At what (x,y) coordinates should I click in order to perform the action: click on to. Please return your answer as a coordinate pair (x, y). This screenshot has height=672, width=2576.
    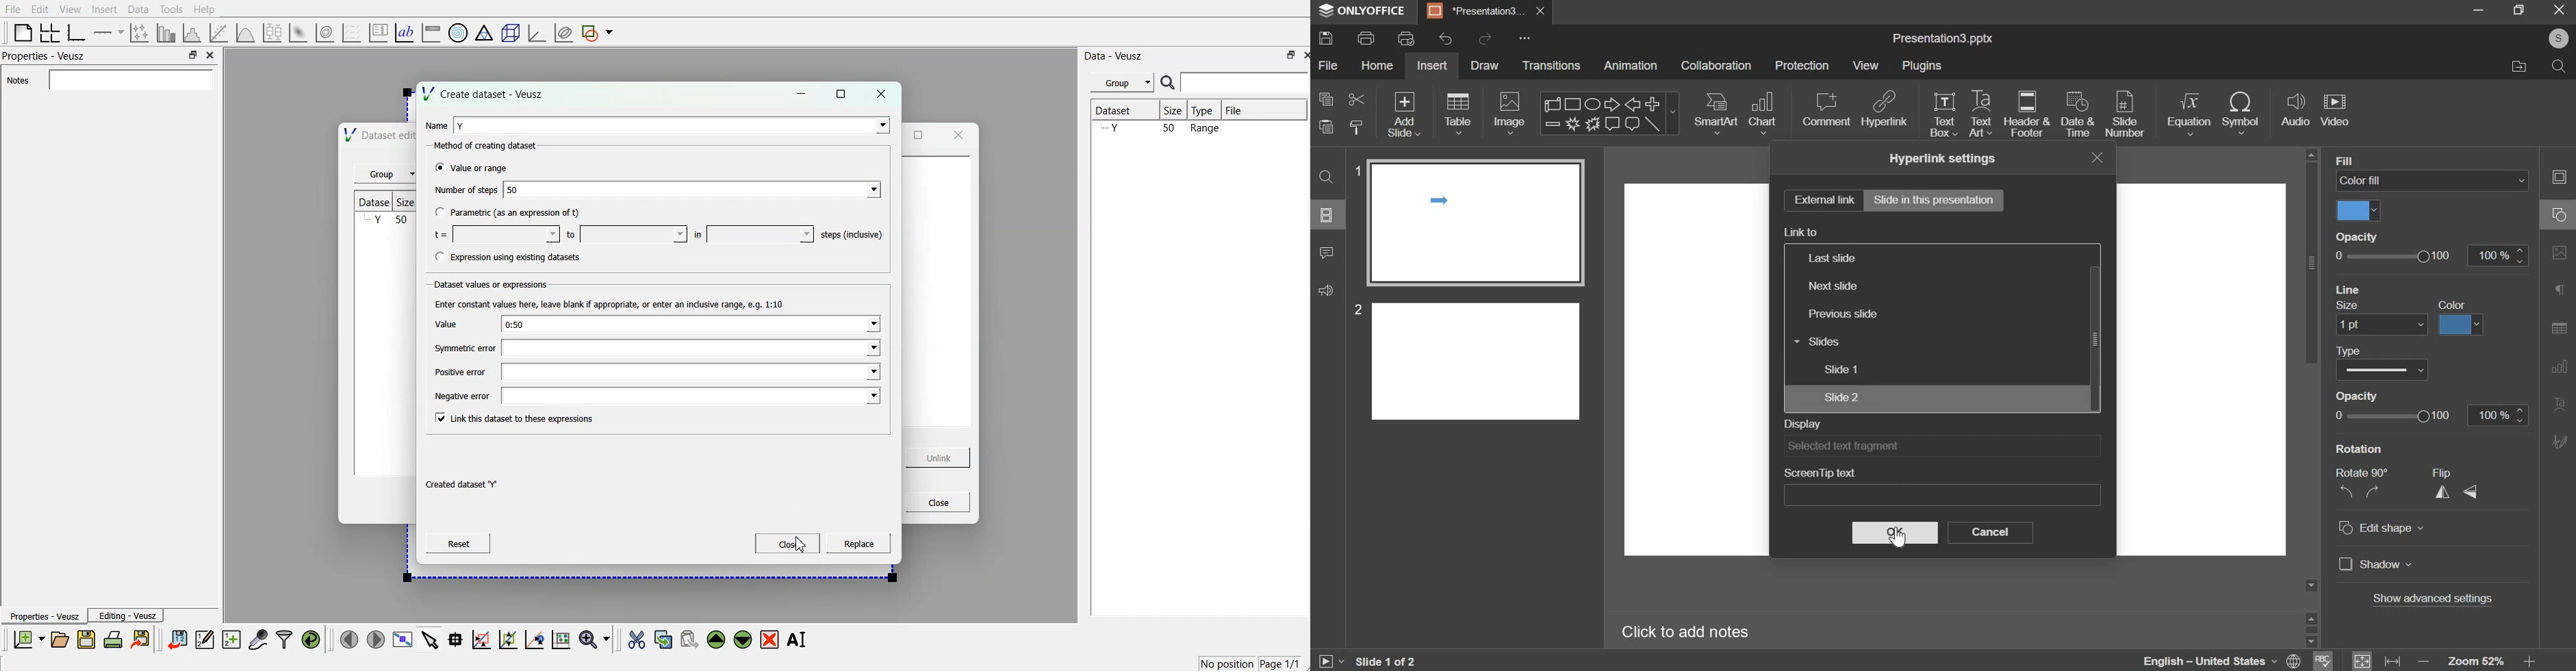
    Looking at the image, I should click on (570, 233).